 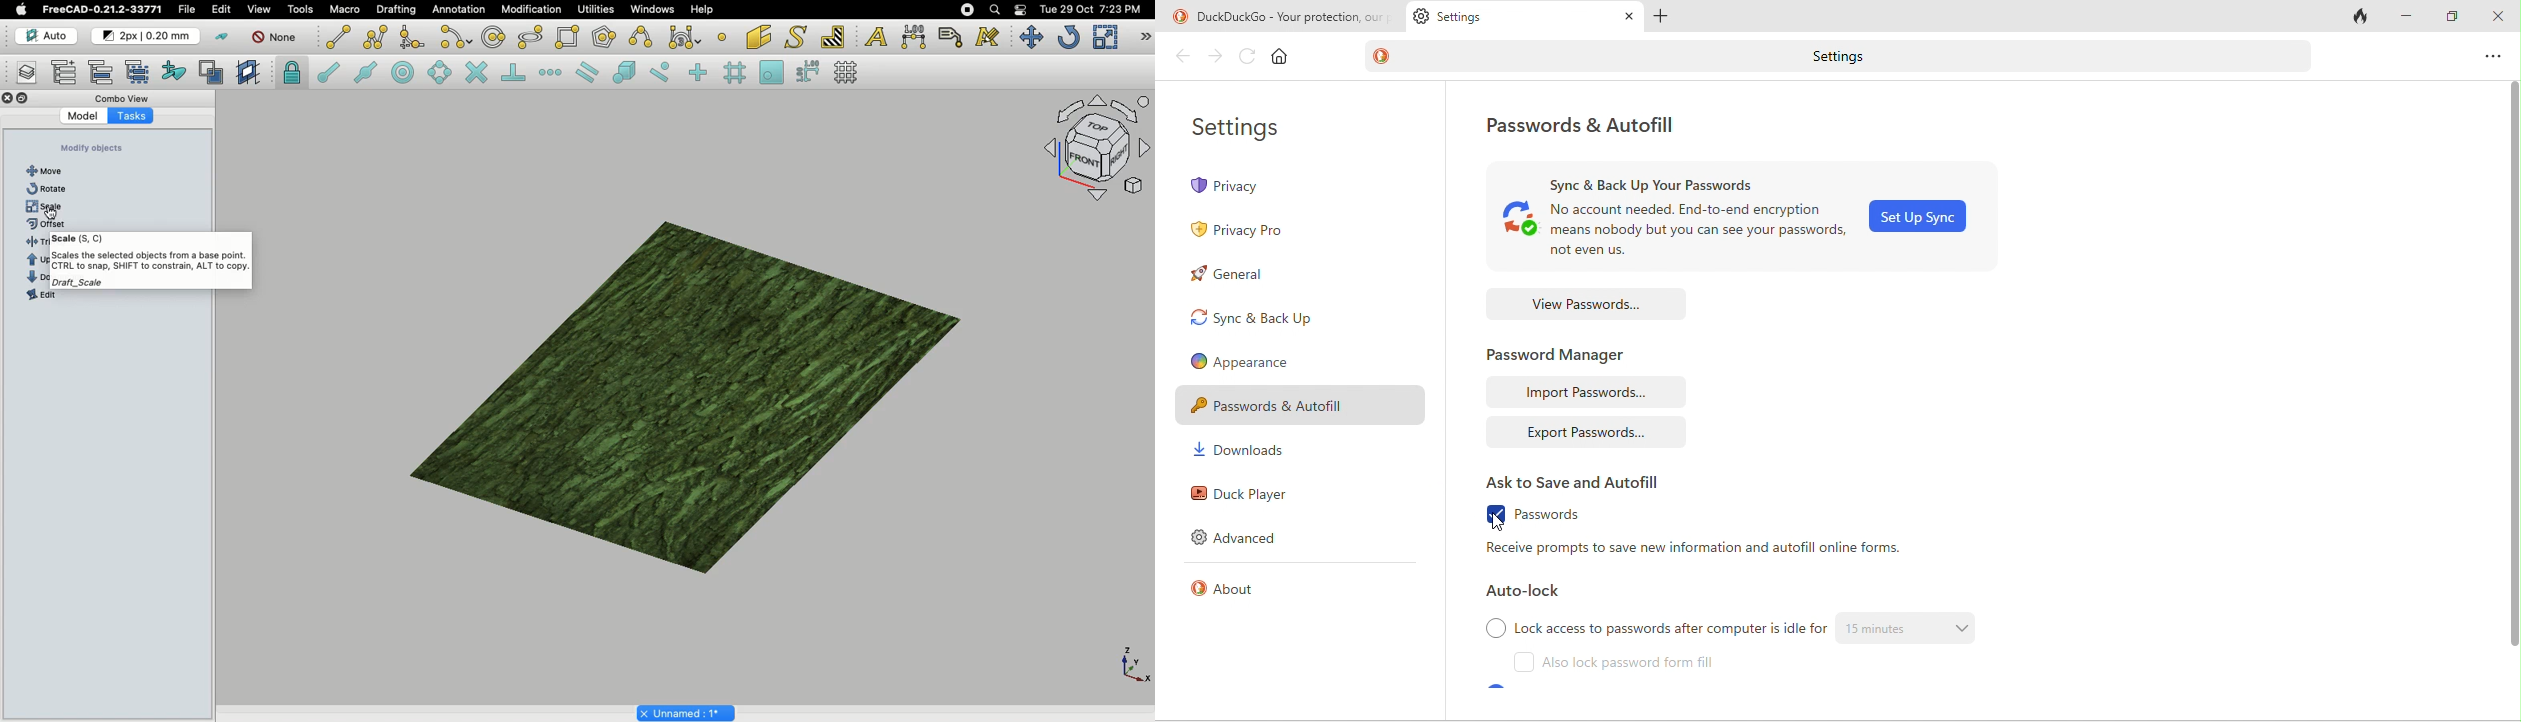 I want to click on Text, so click(x=876, y=35).